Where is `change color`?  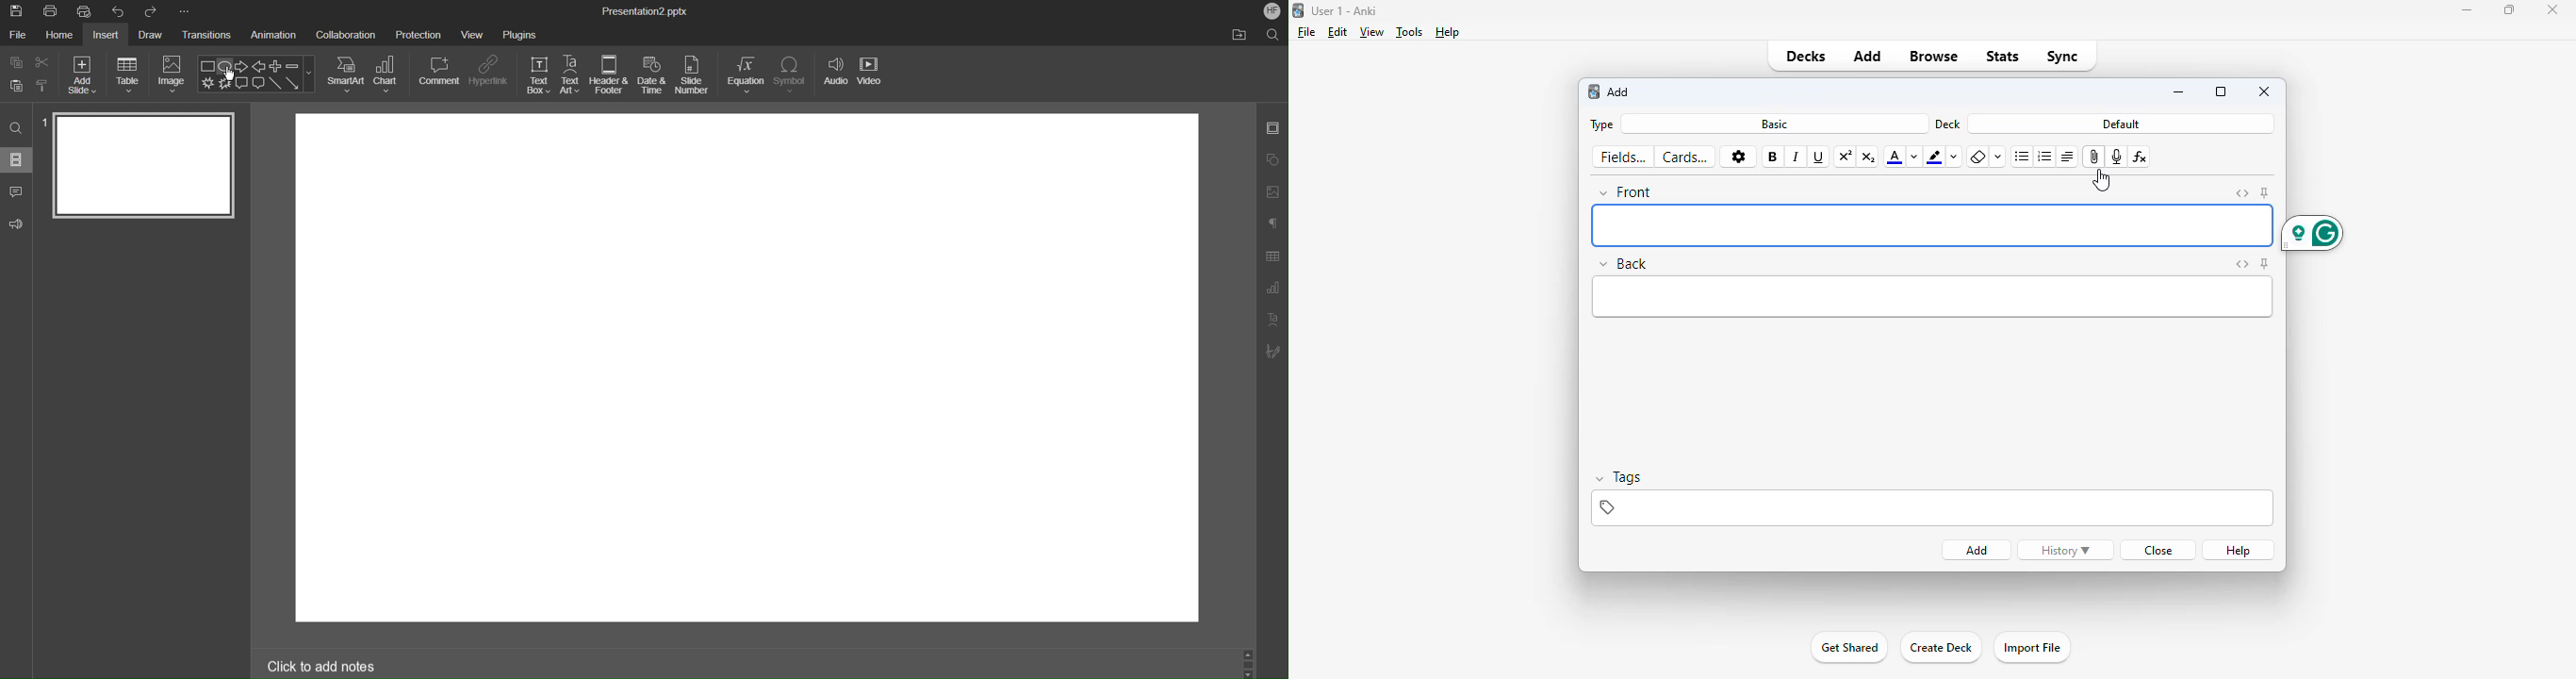
change color is located at coordinates (1914, 157).